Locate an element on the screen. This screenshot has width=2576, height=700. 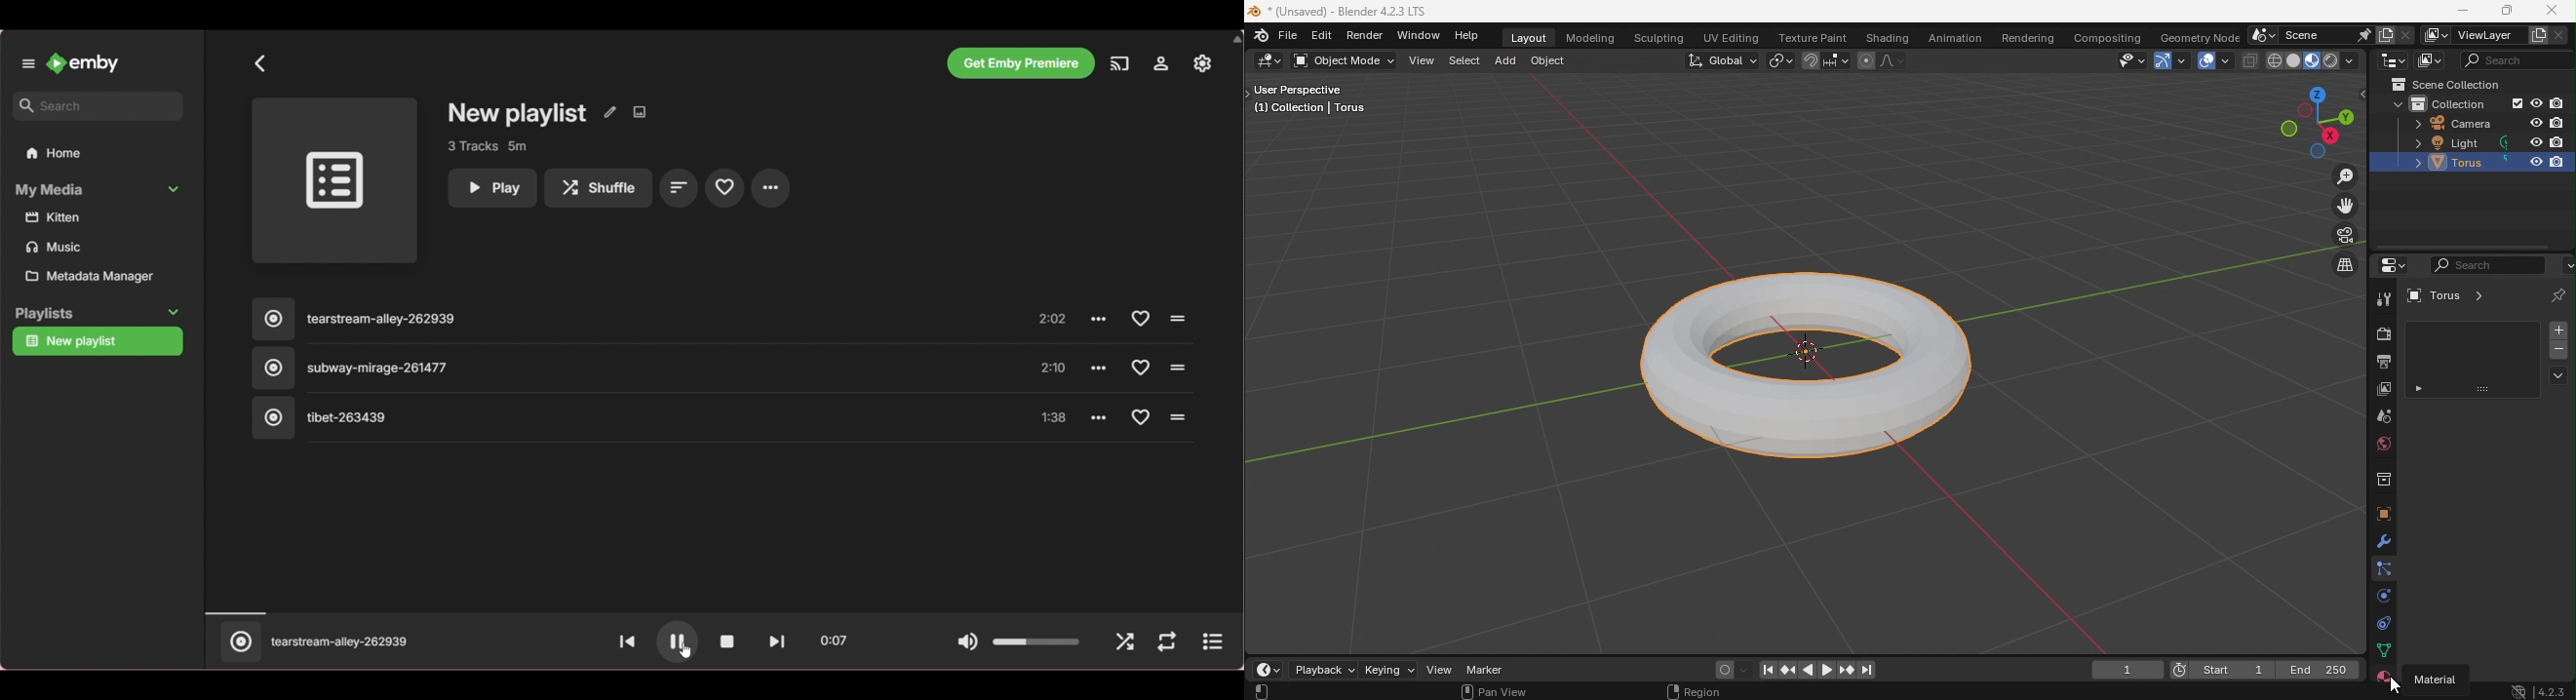
Show overlays is located at coordinates (2215, 60).